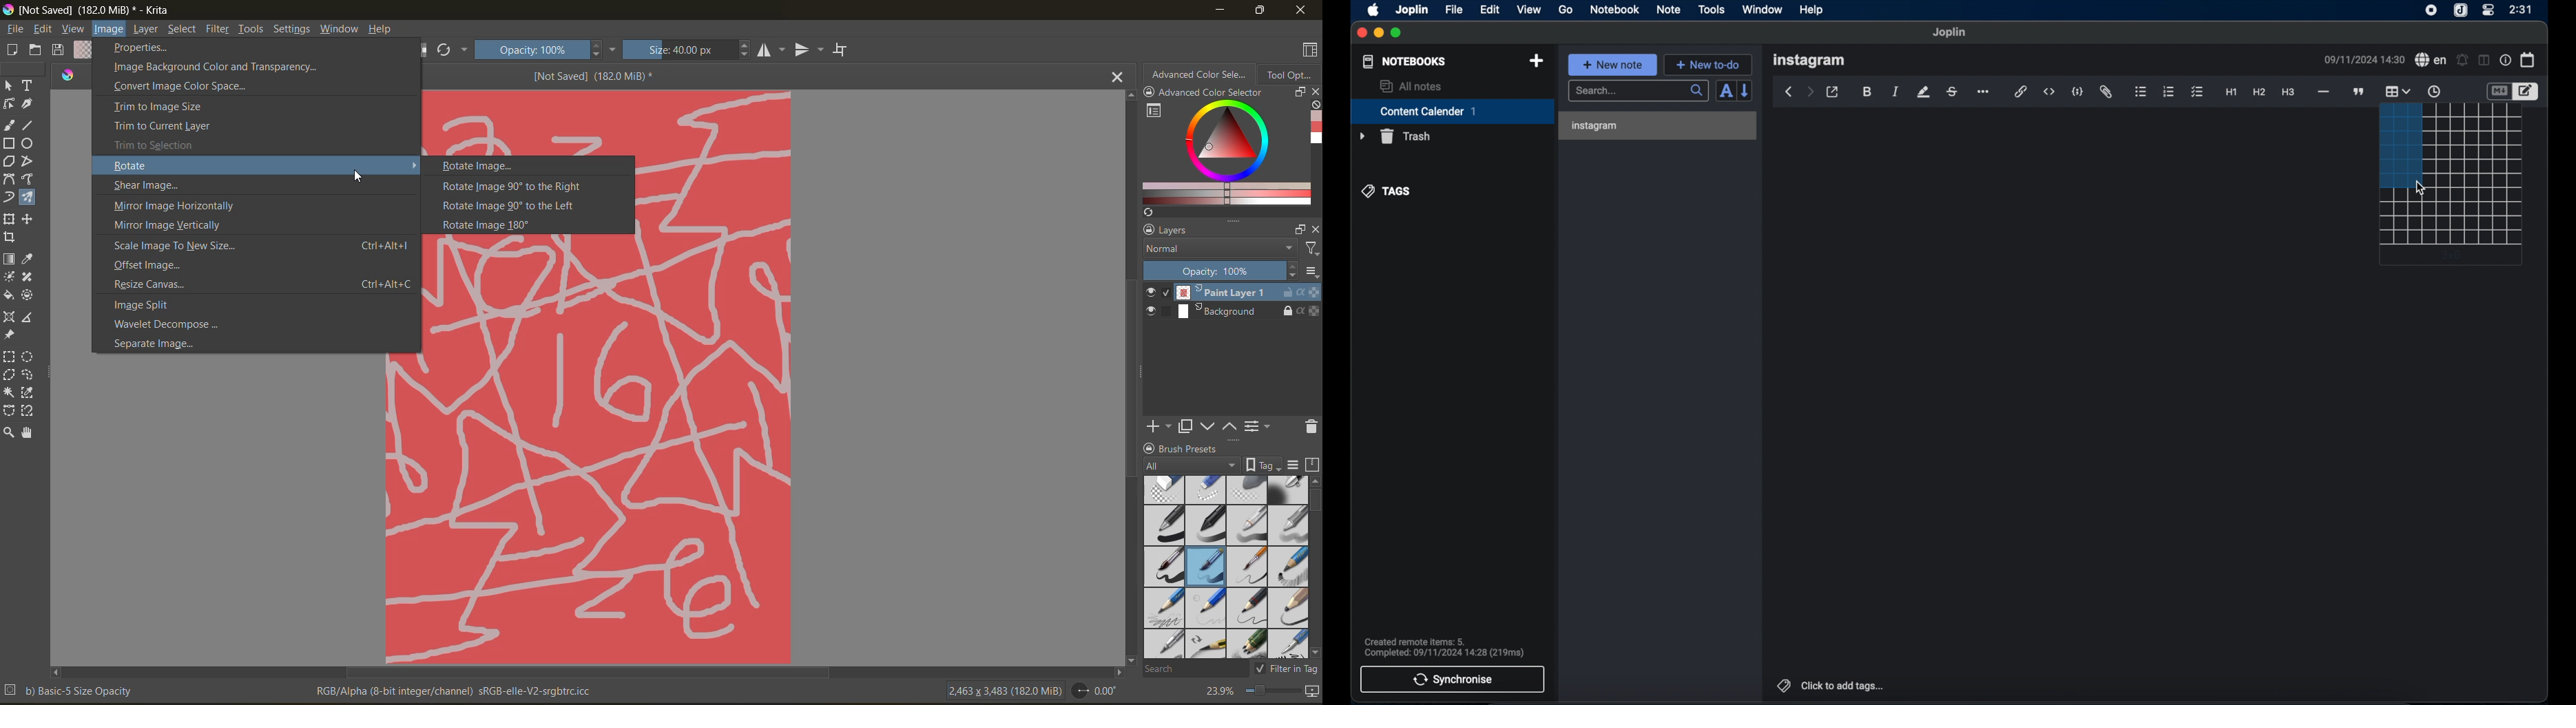 This screenshot has height=728, width=2576. I want to click on attach file, so click(2107, 92).